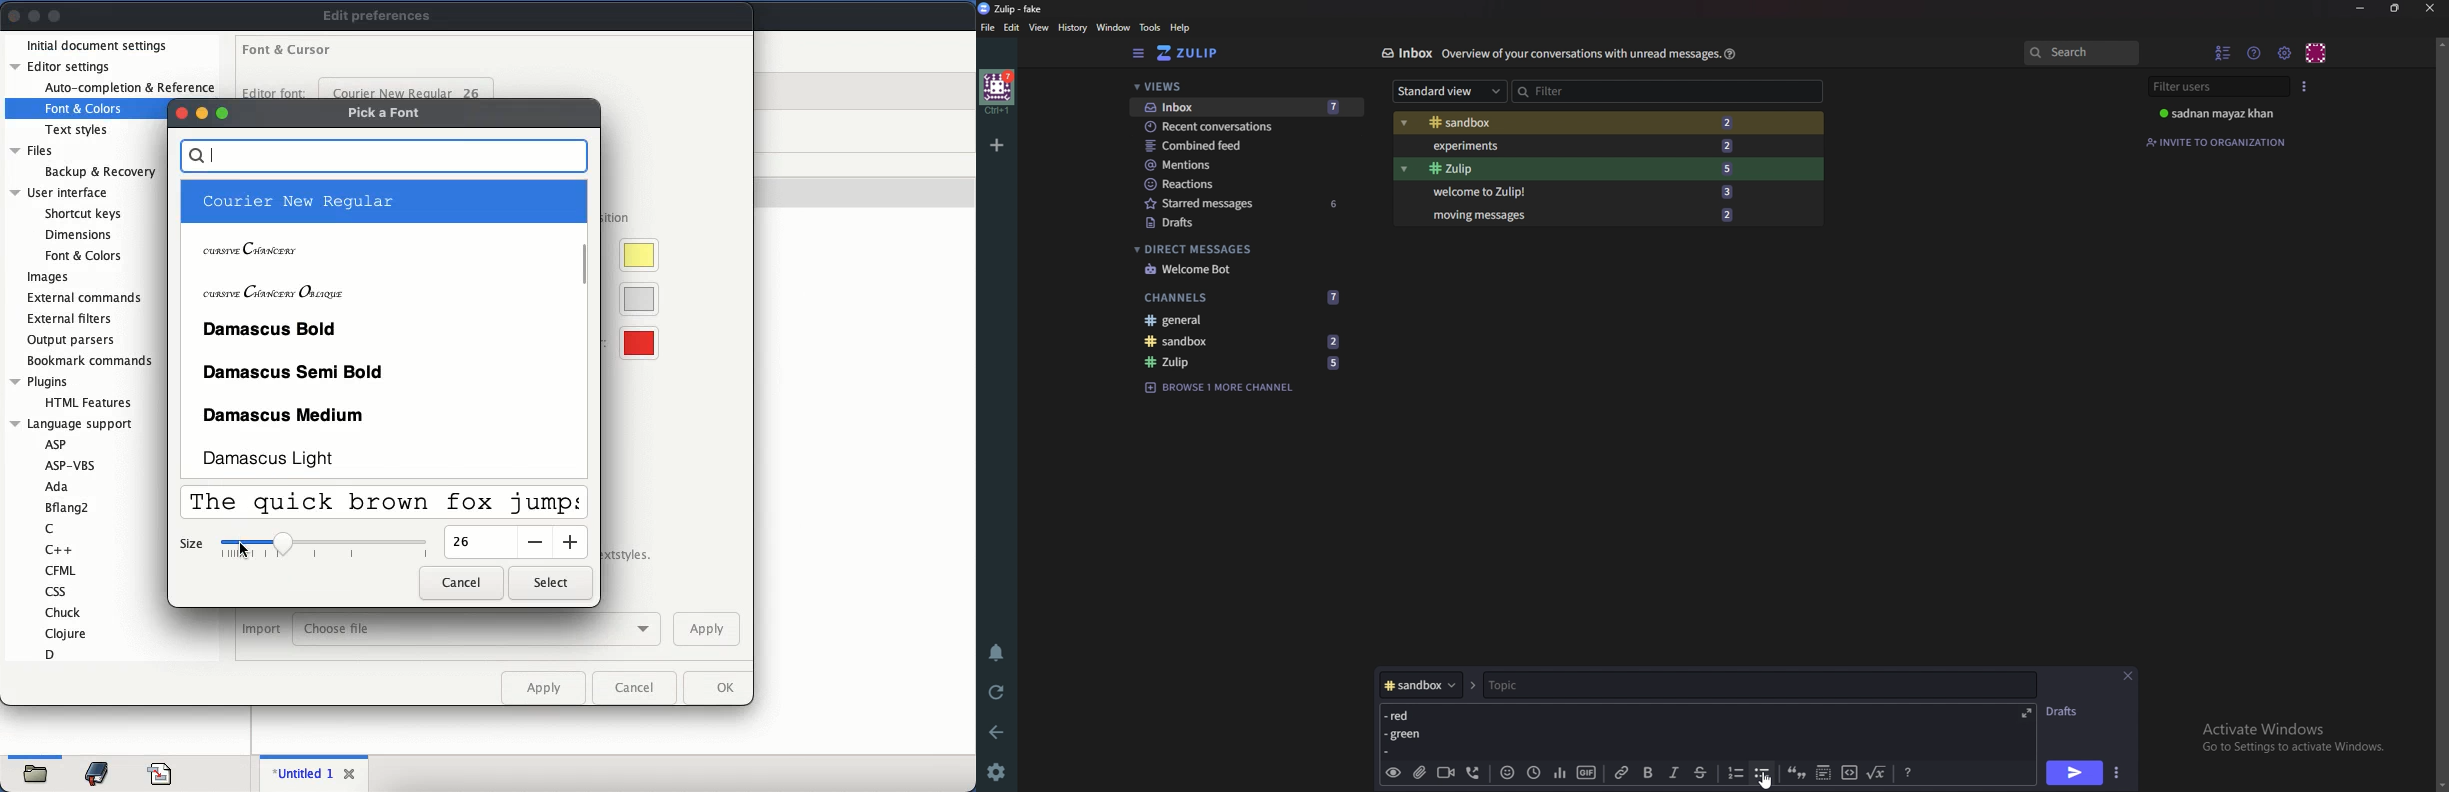  I want to click on output parsers, so click(73, 340).